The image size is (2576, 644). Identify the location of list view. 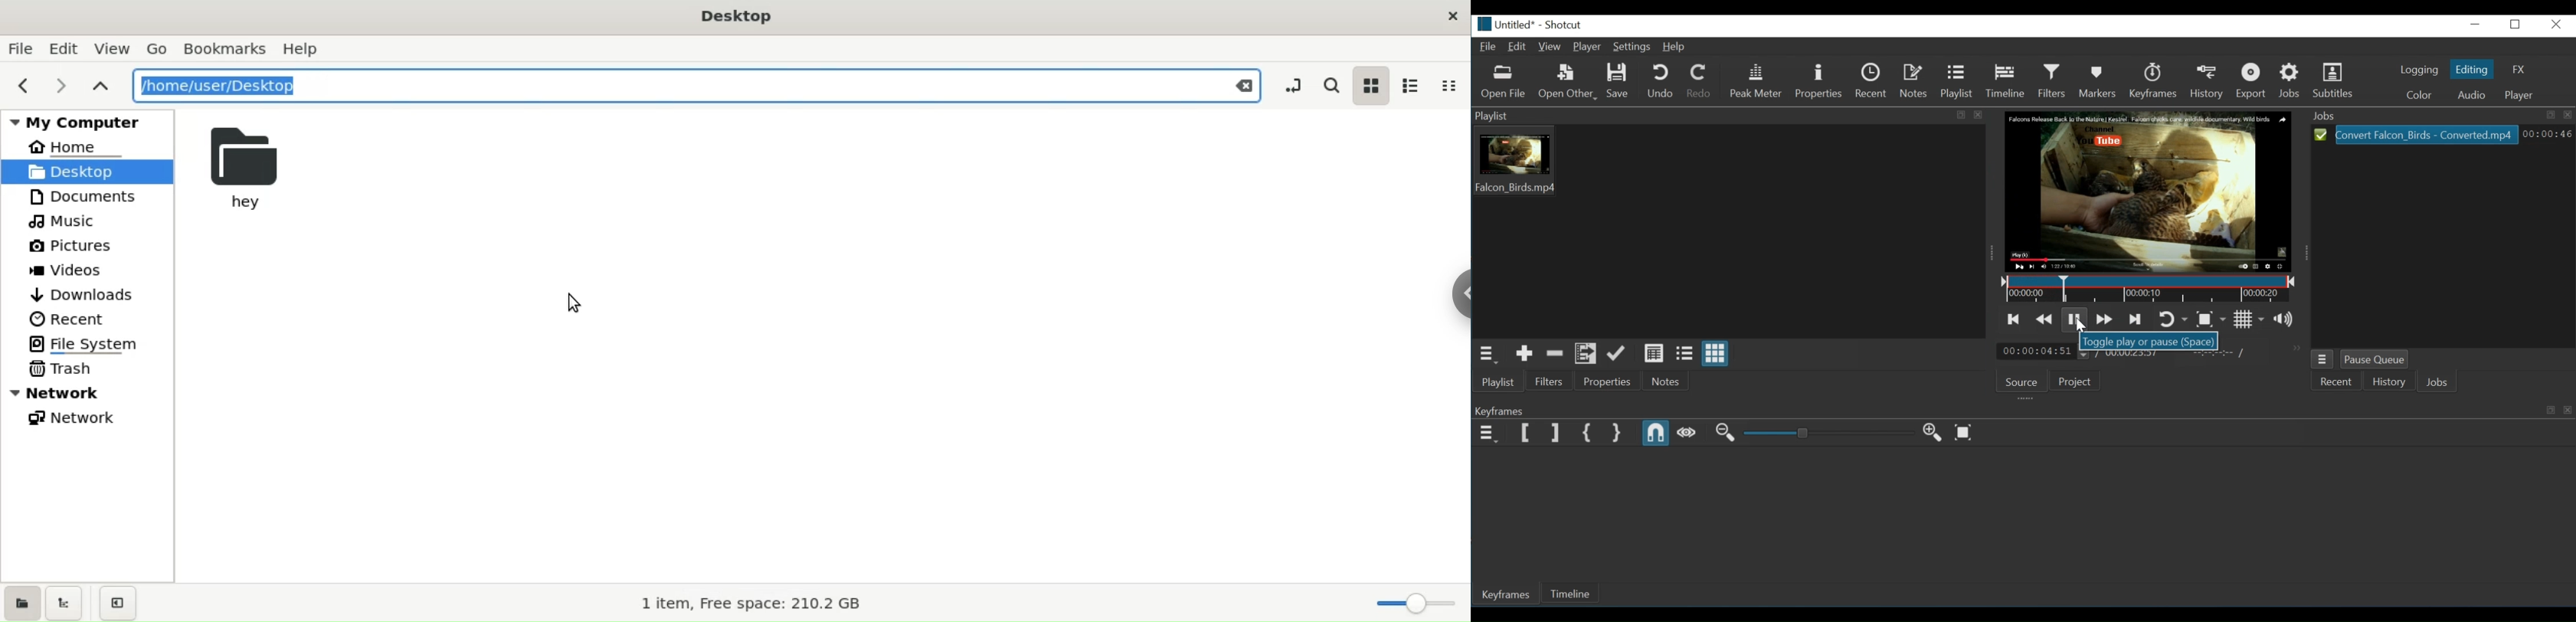
(1412, 87).